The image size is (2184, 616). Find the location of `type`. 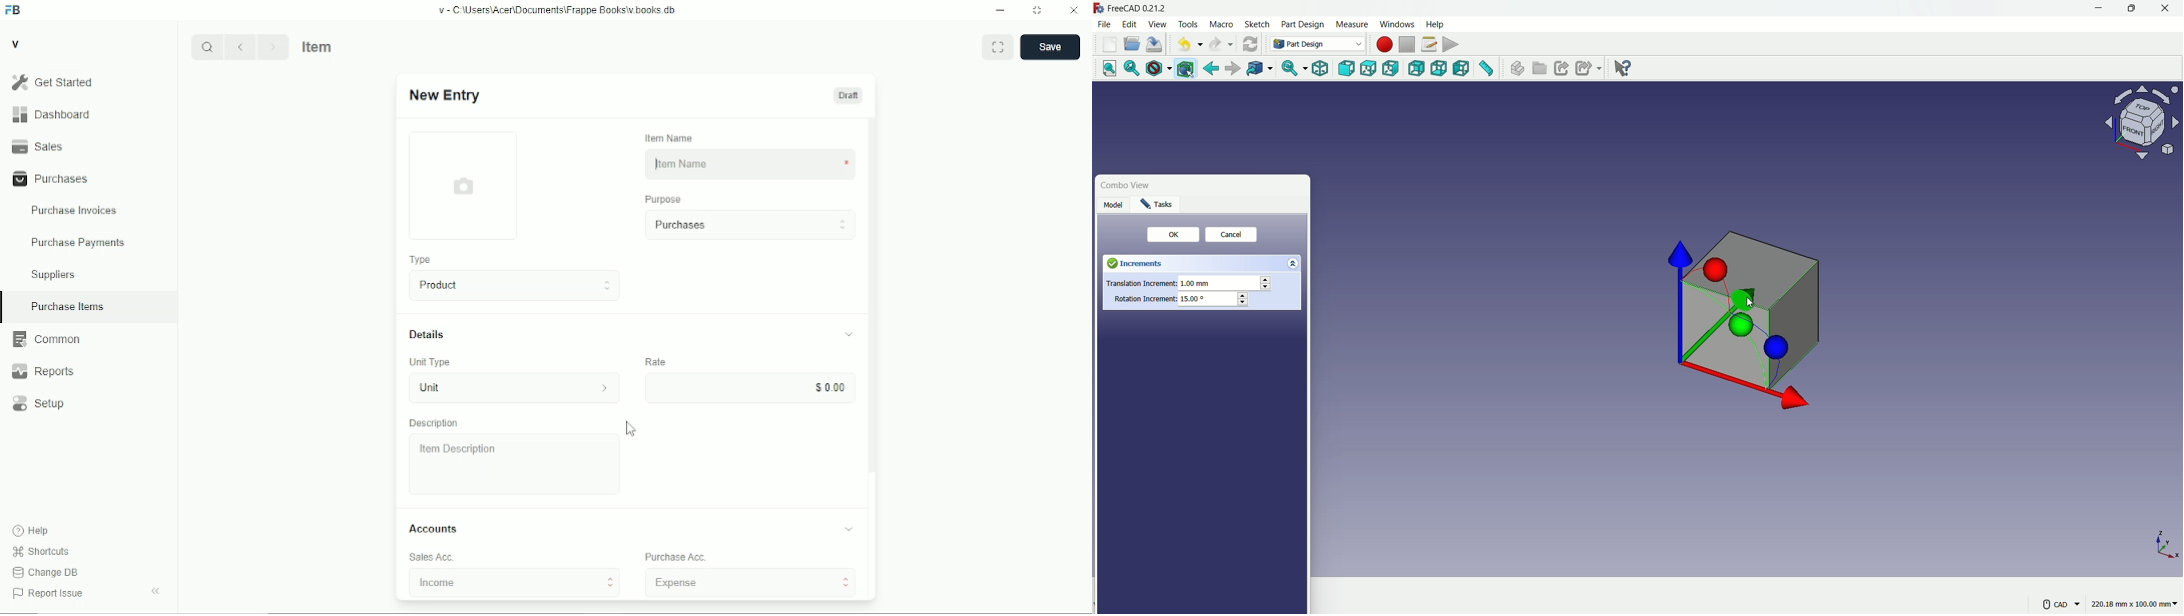

type is located at coordinates (422, 260).